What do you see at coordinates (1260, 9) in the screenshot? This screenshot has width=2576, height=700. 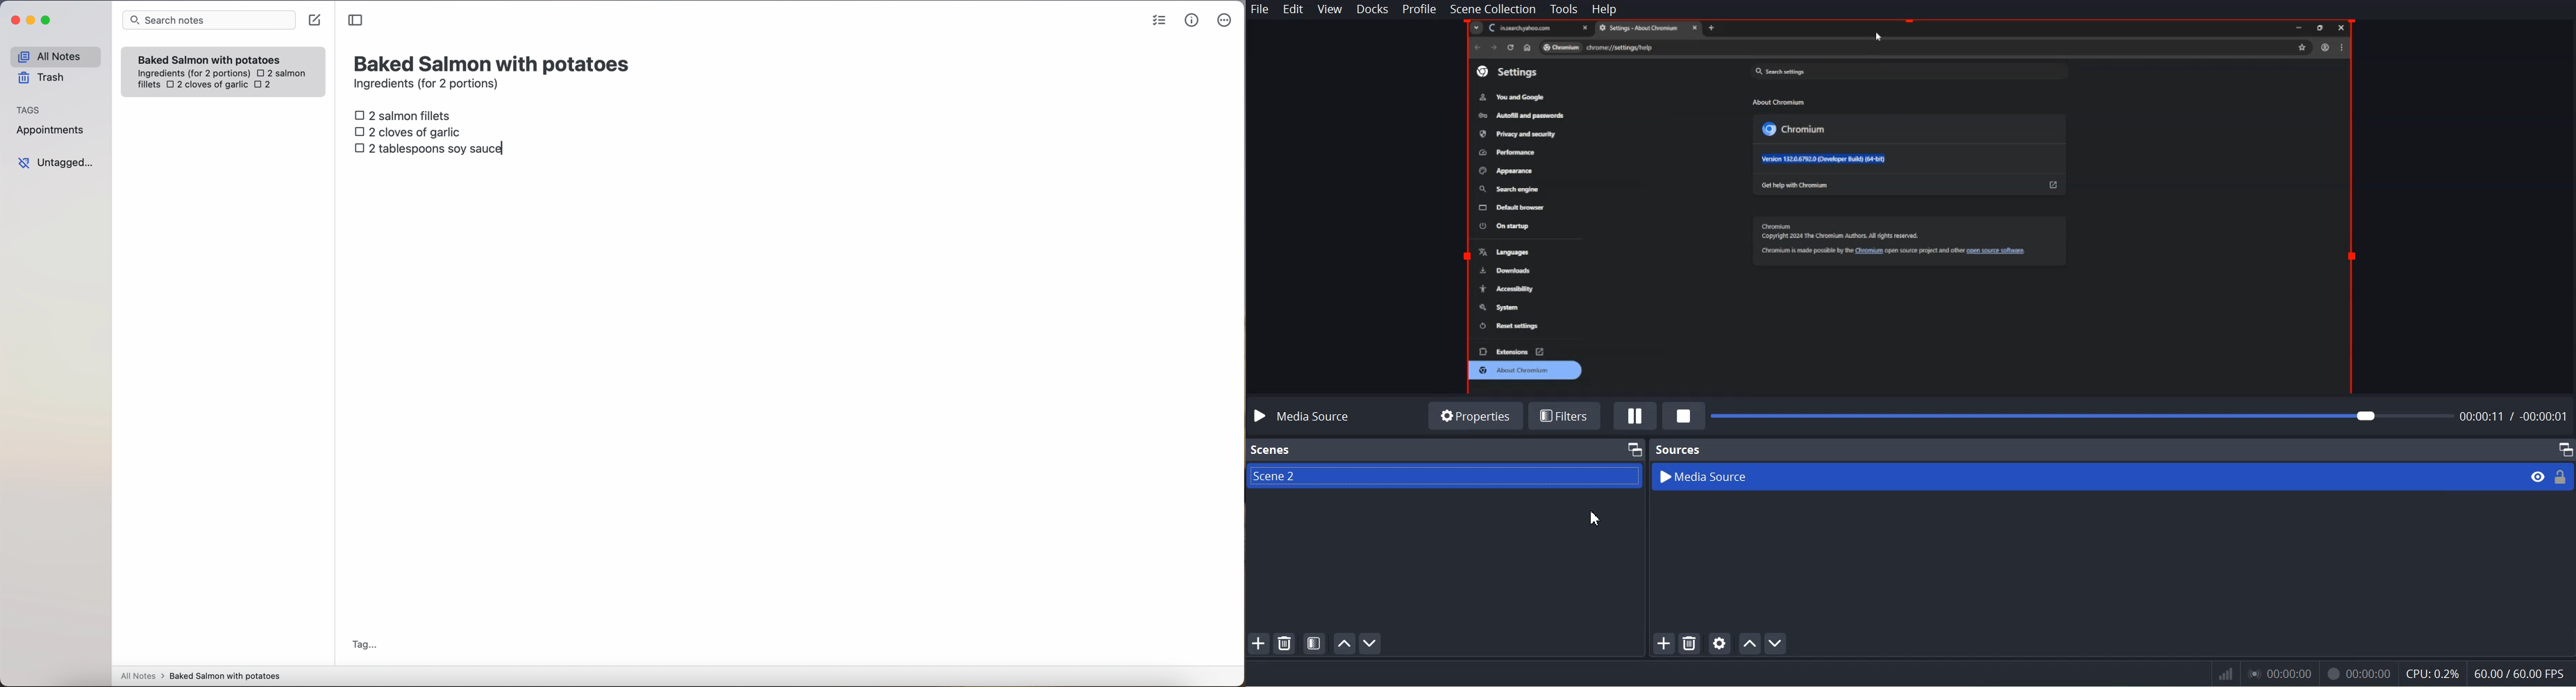 I see `File` at bounding box center [1260, 9].